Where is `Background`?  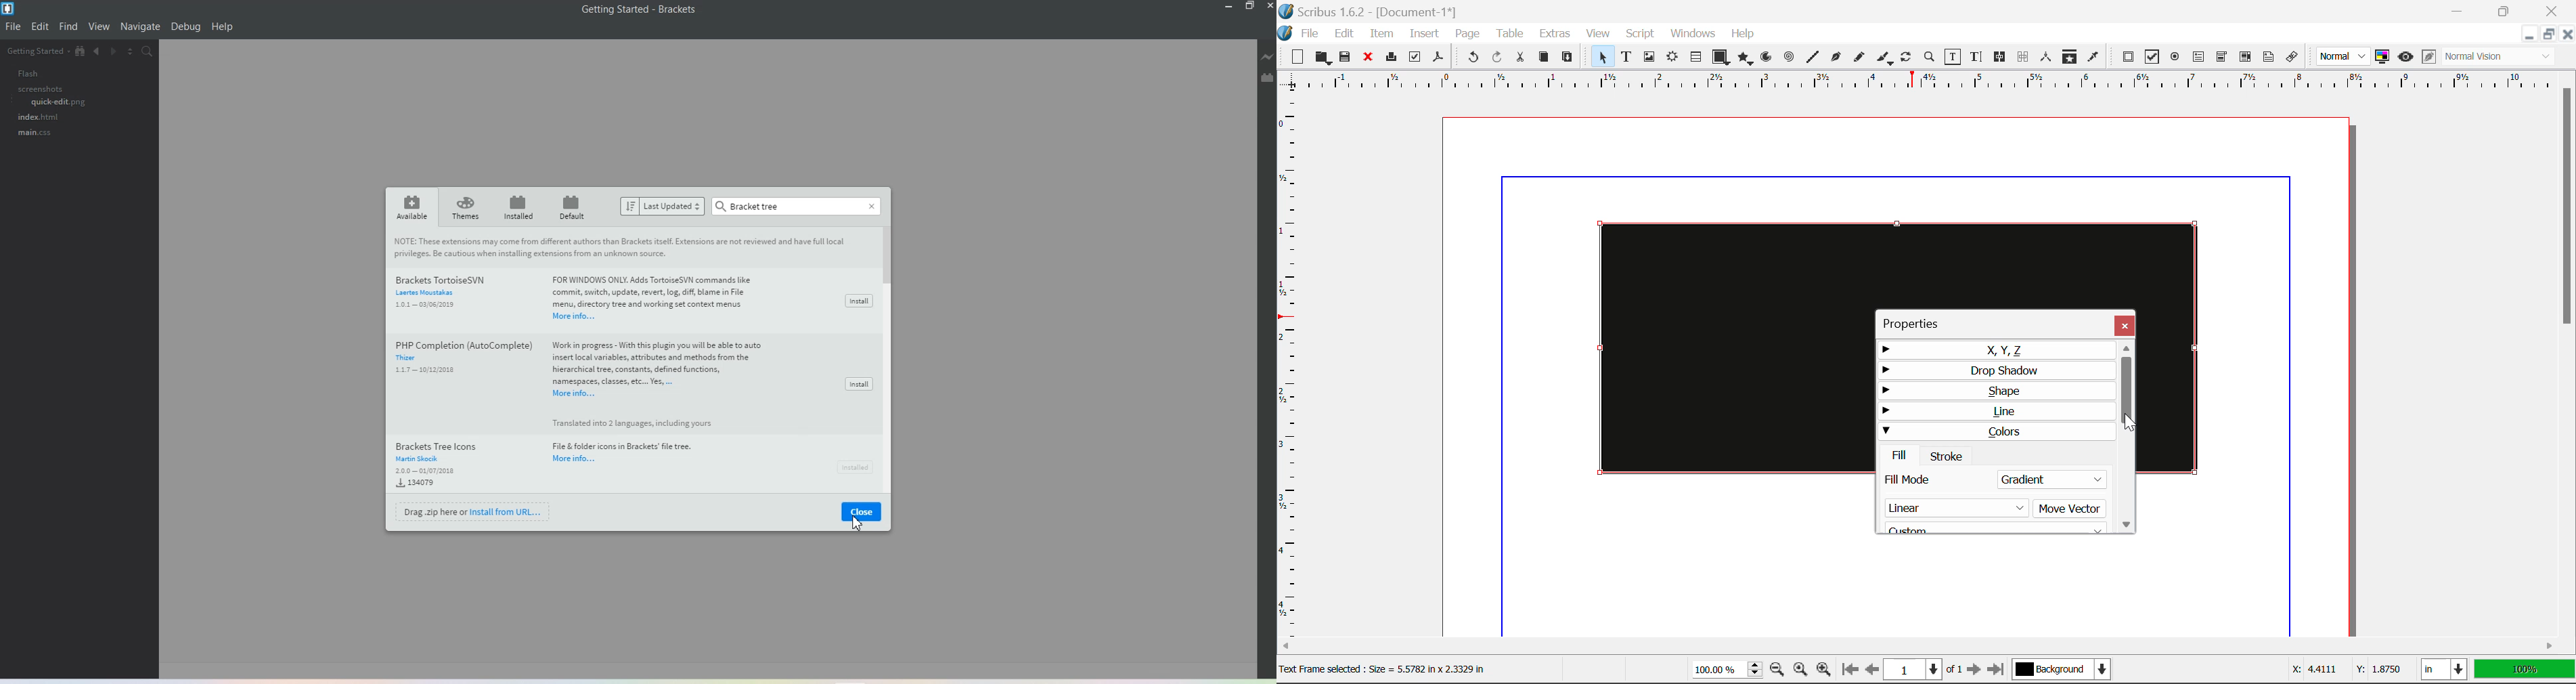 Background is located at coordinates (2065, 671).